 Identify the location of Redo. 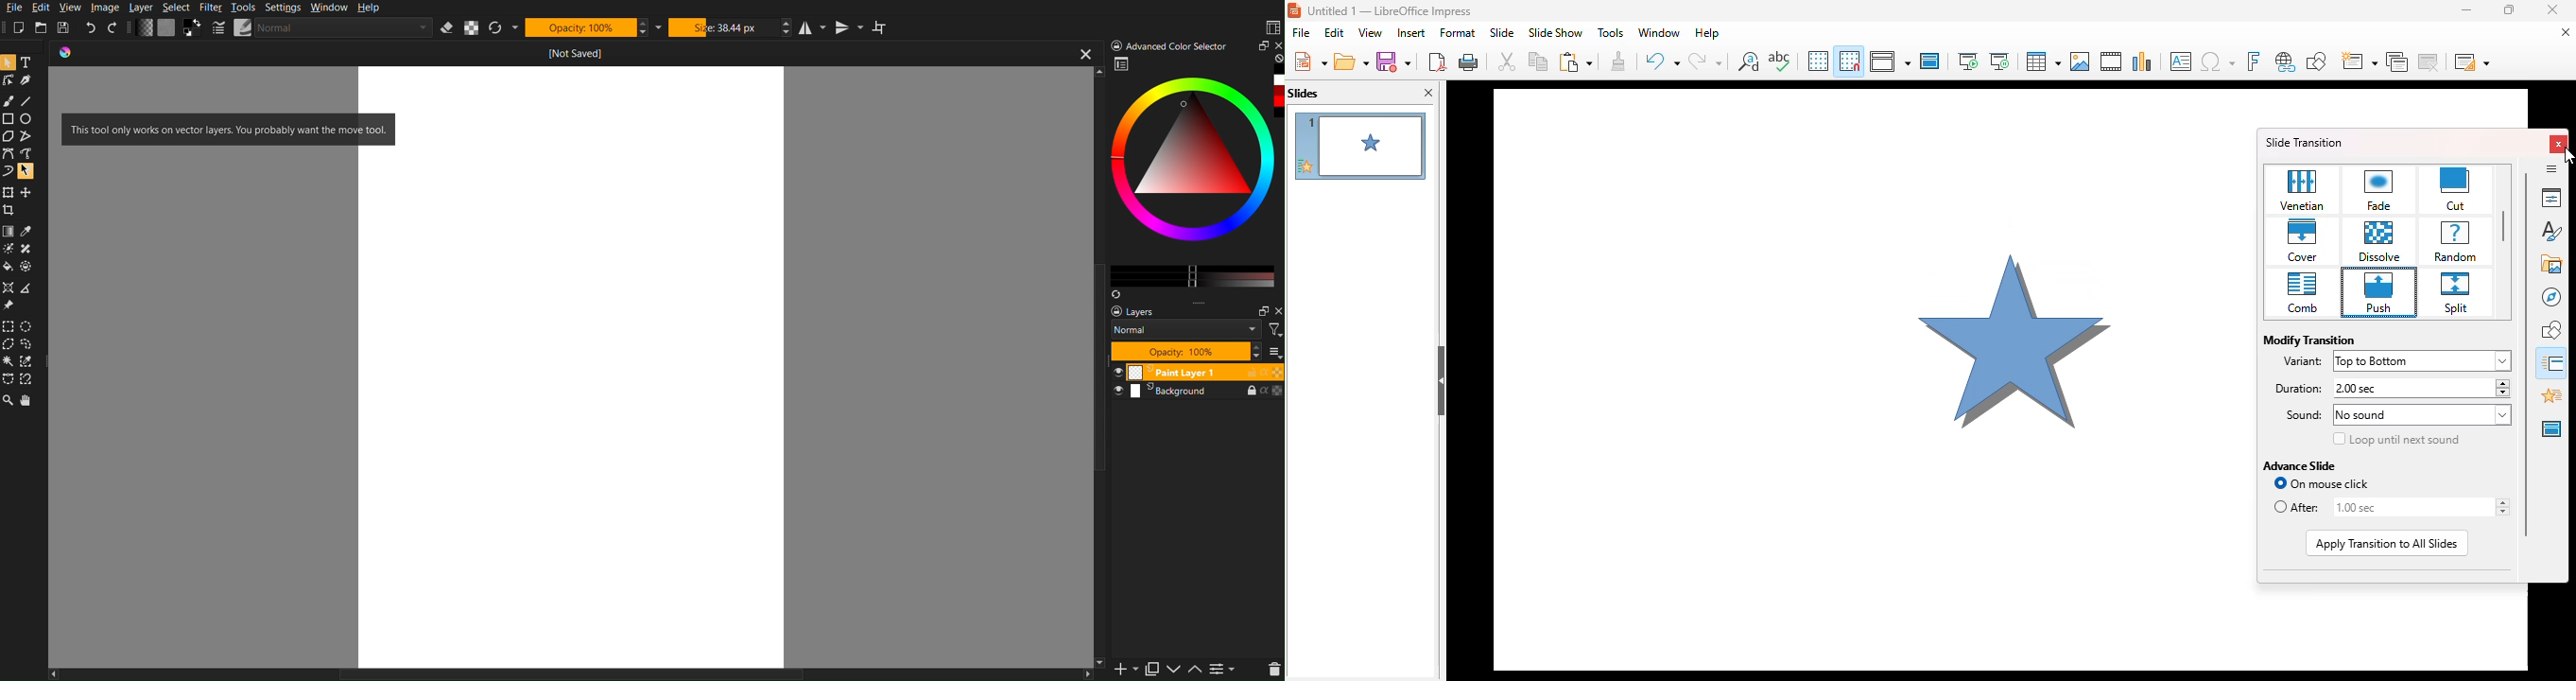
(113, 28).